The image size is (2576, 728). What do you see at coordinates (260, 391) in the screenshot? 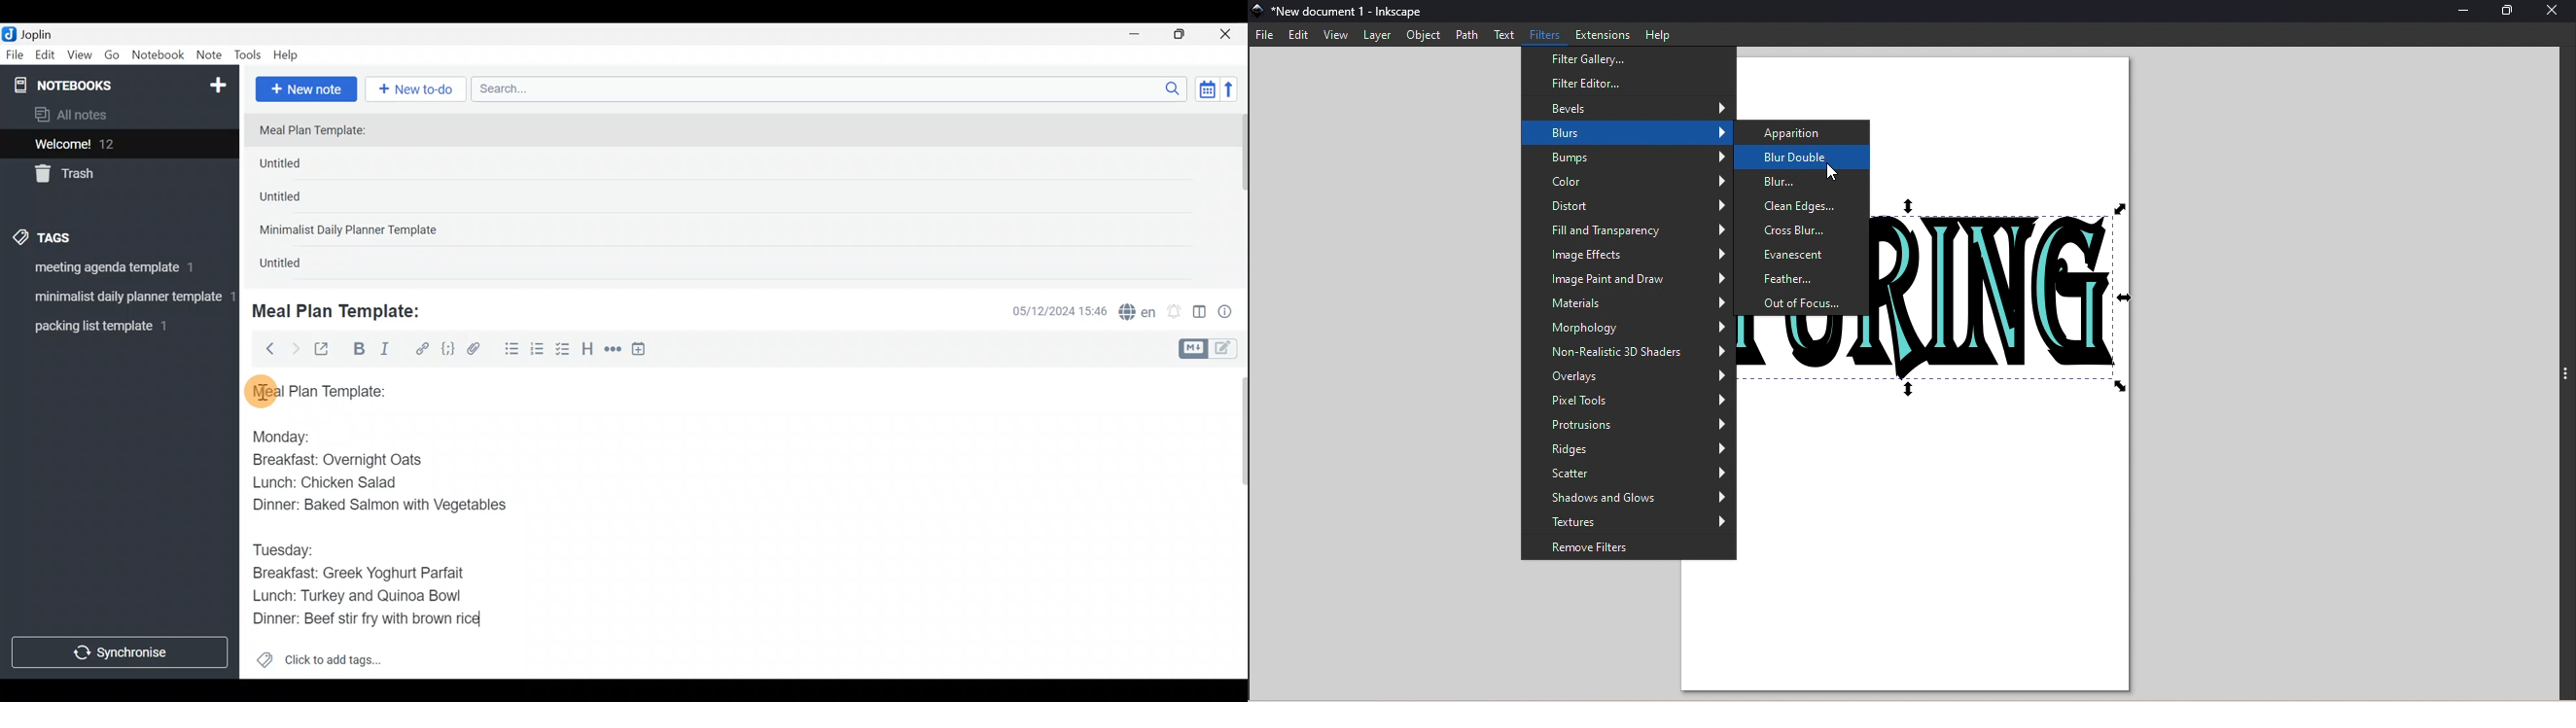
I see `cursor` at bounding box center [260, 391].